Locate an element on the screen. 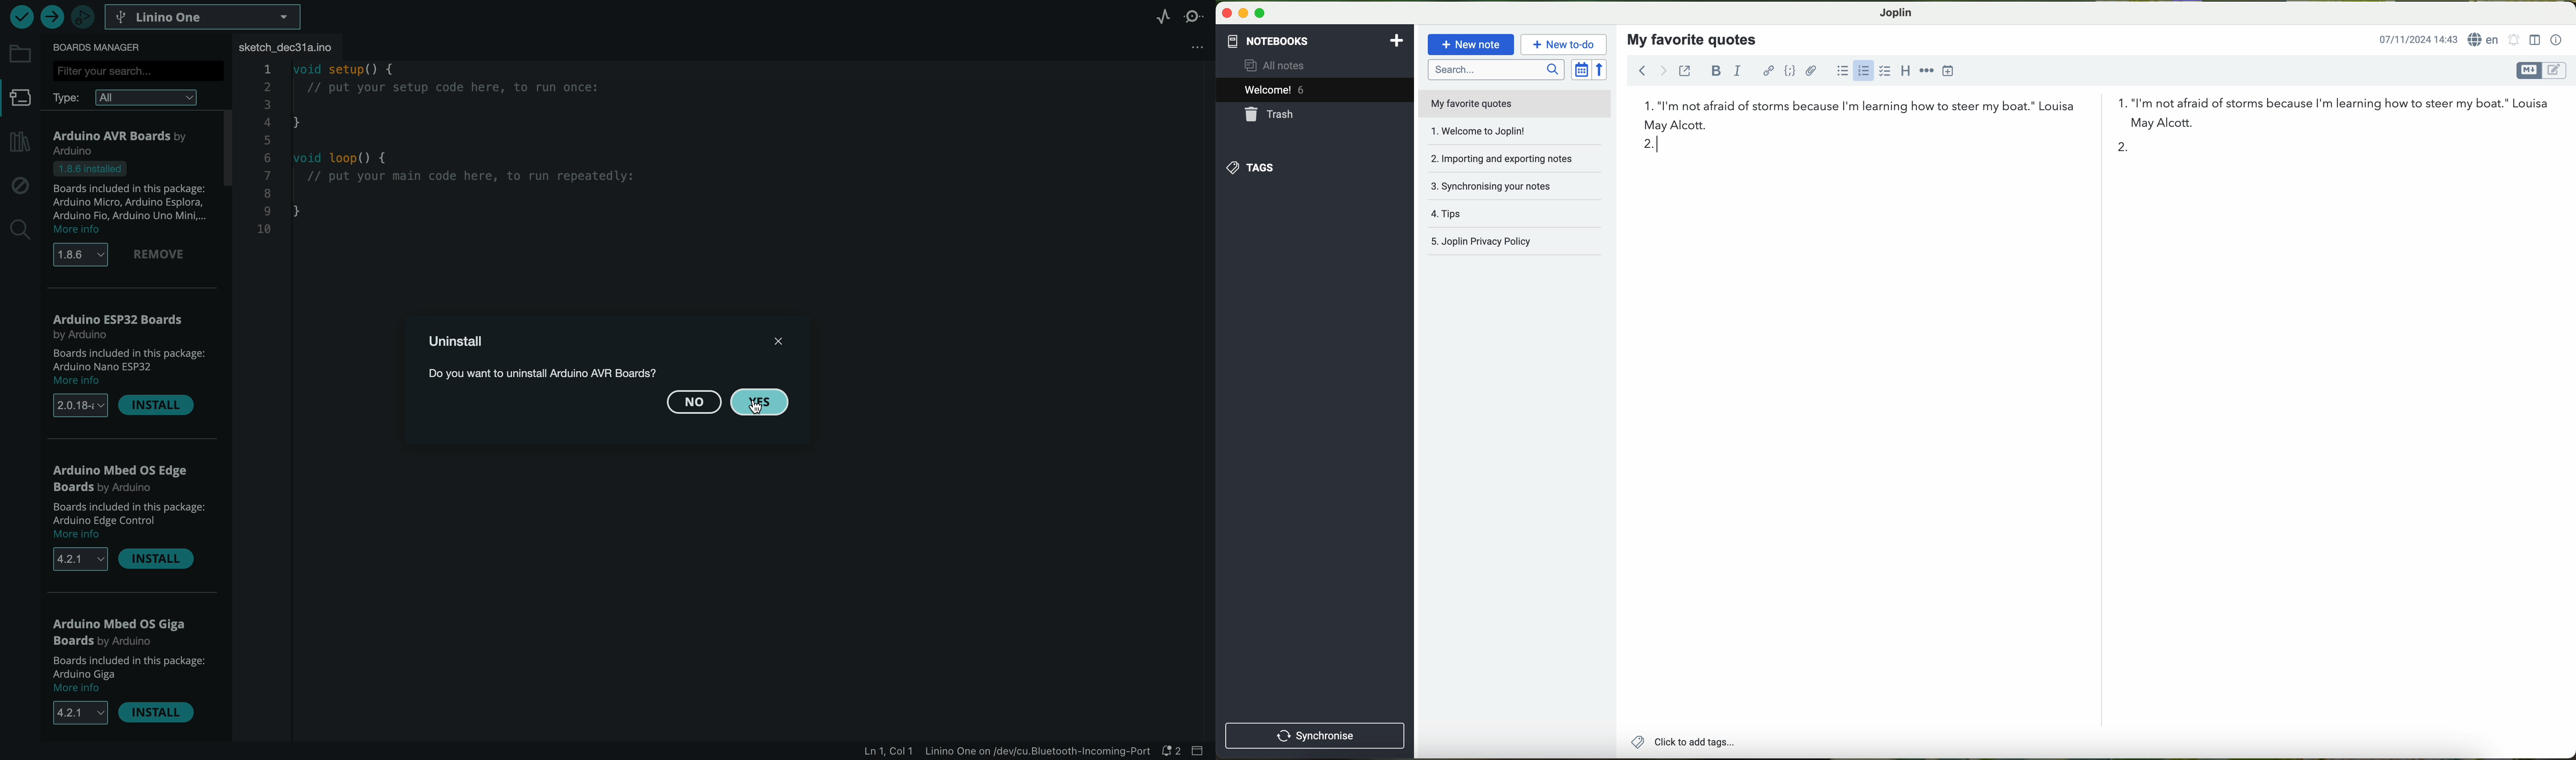  click on numbered list option is located at coordinates (1861, 73).